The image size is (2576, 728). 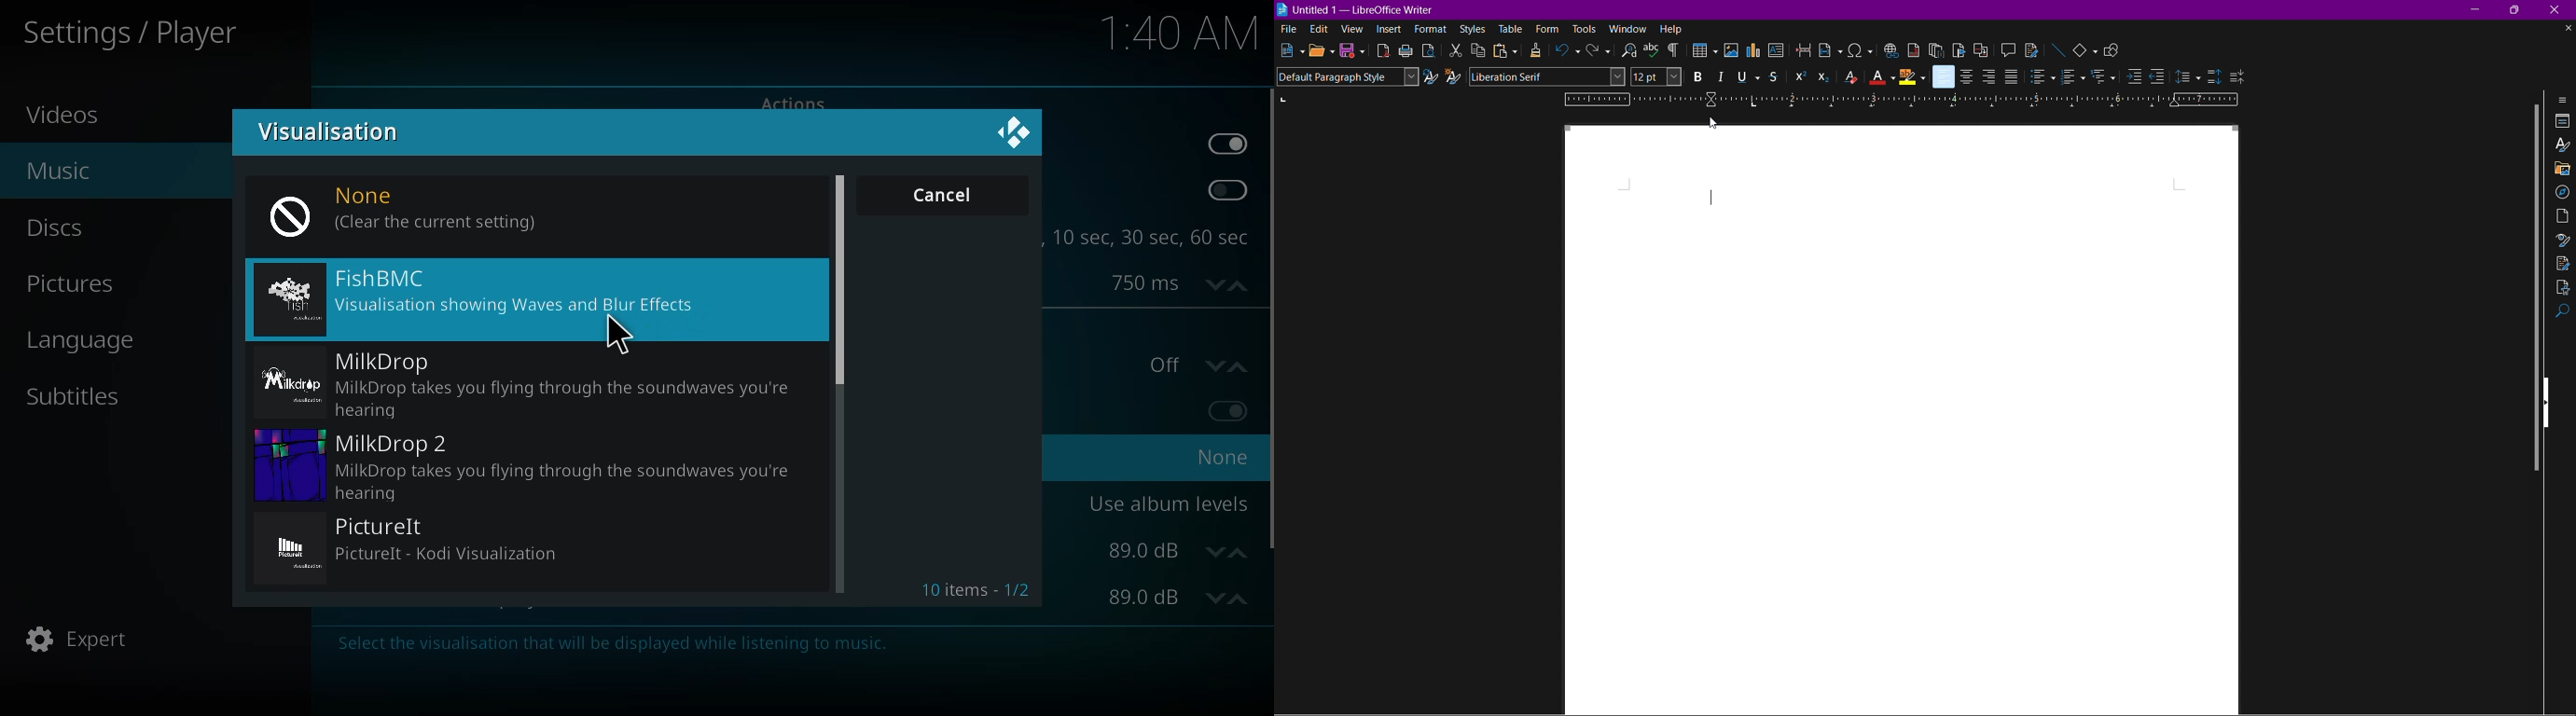 I want to click on Show Track Changes Functions, so click(x=2032, y=49).